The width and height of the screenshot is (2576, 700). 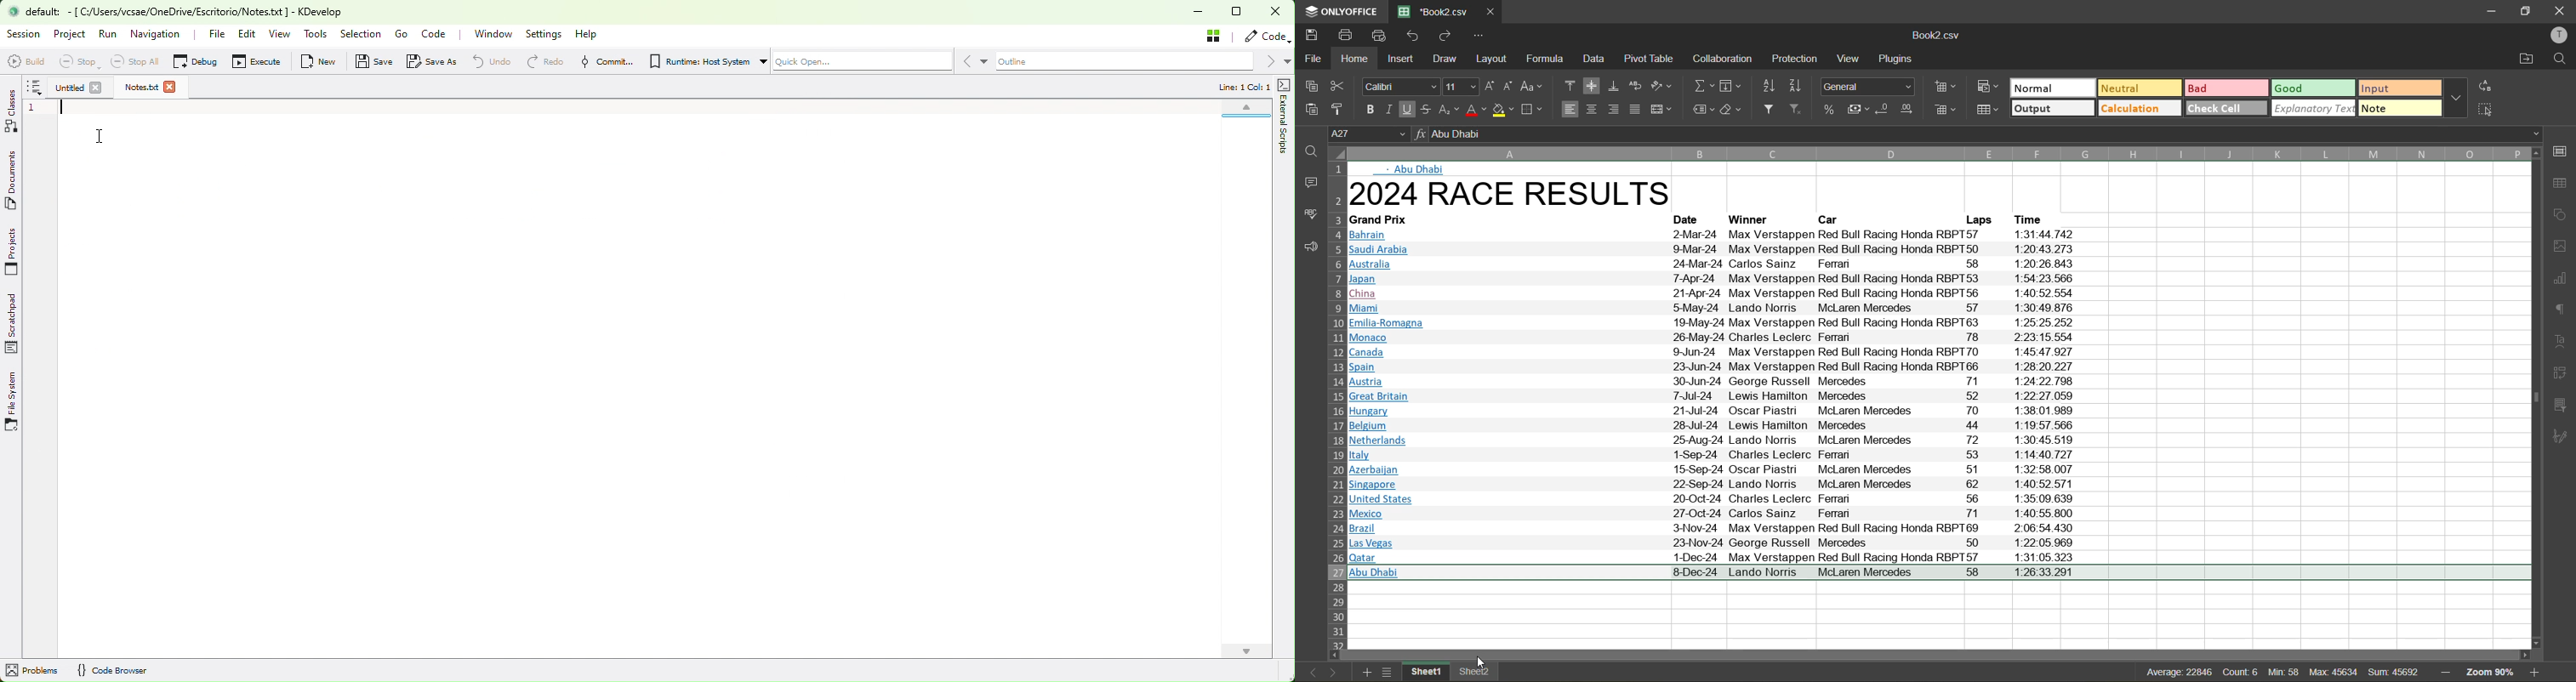 I want to click on text info, so click(x=1418, y=169).